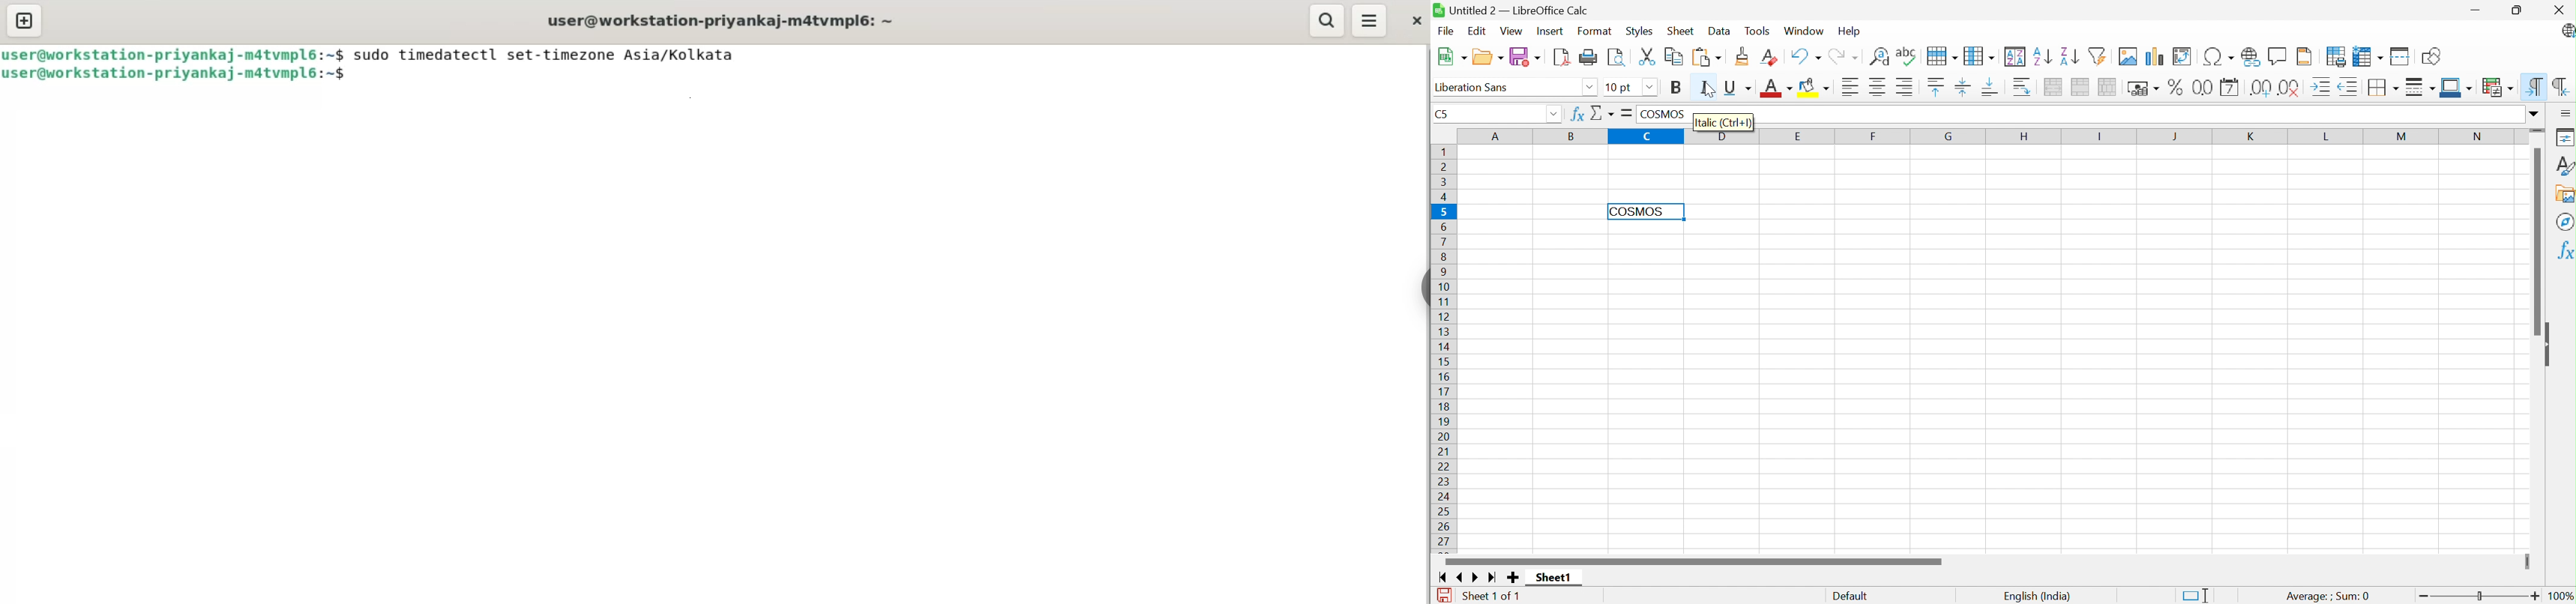 This screenshot has height=616, width=2576. Describe the element at coordinates (2566, 136) in the screenshot. I see `Properties` at that location.